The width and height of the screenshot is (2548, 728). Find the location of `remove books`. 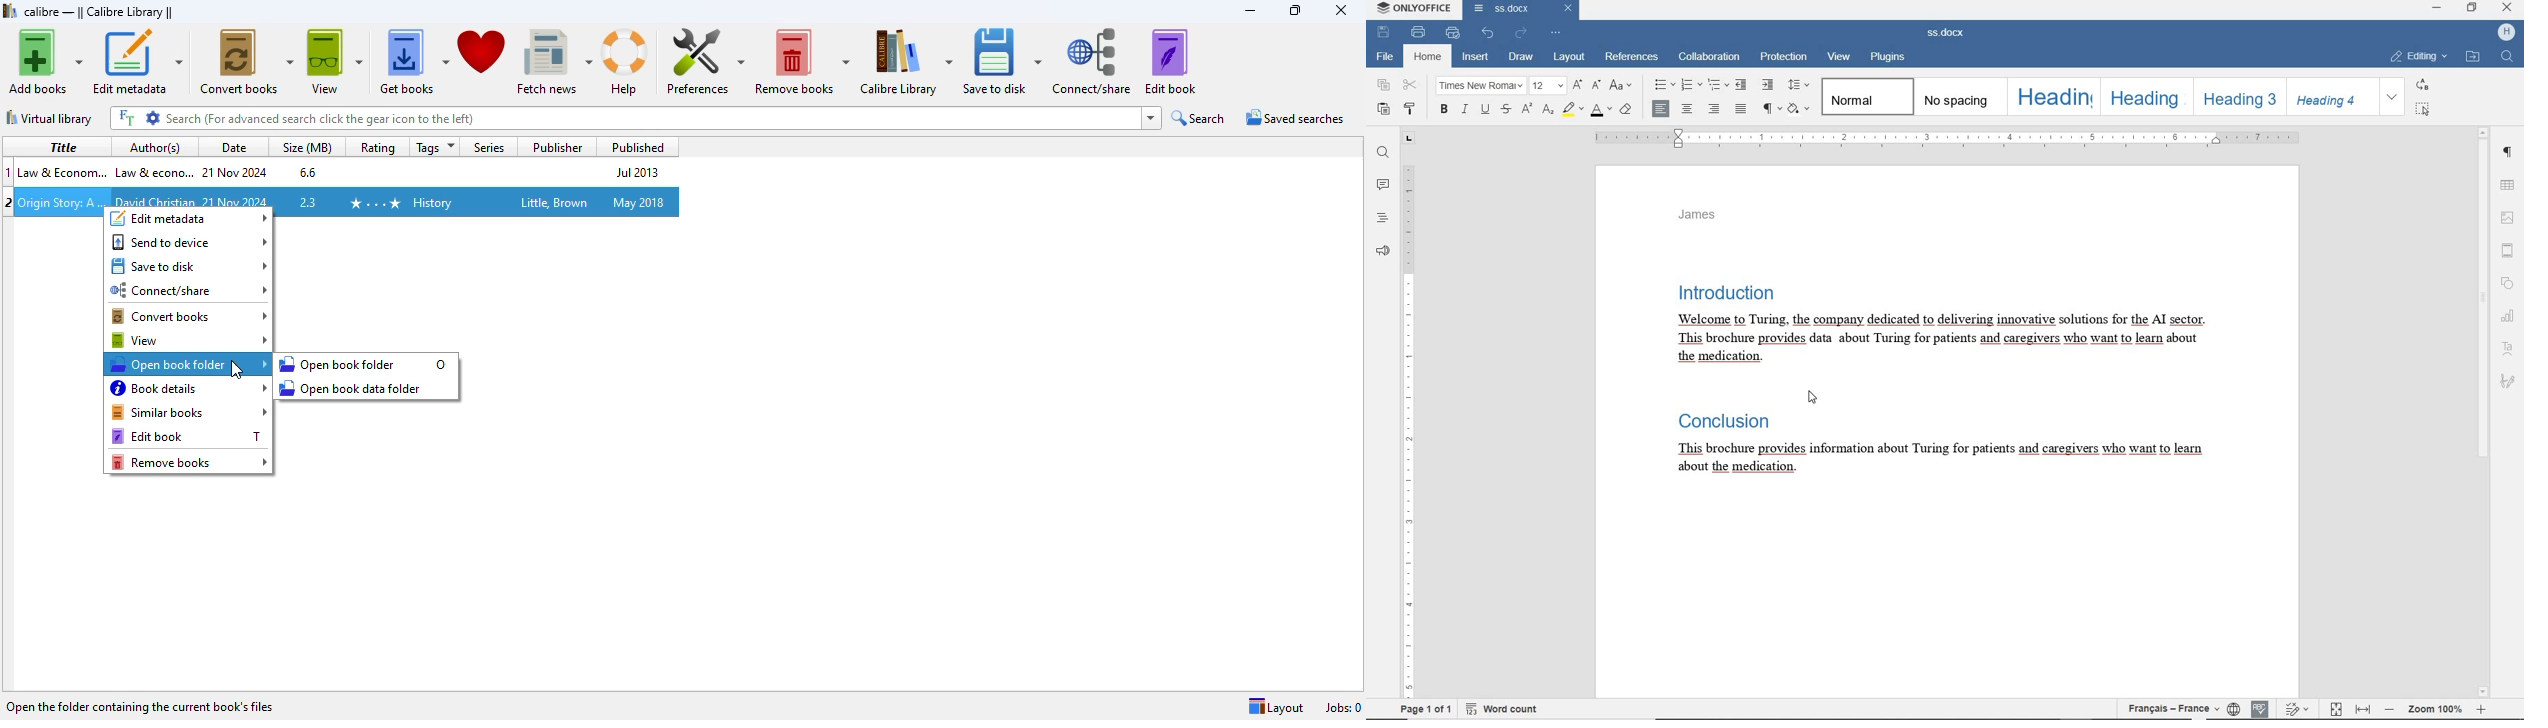

remove books is located at coordinates (190, 462).